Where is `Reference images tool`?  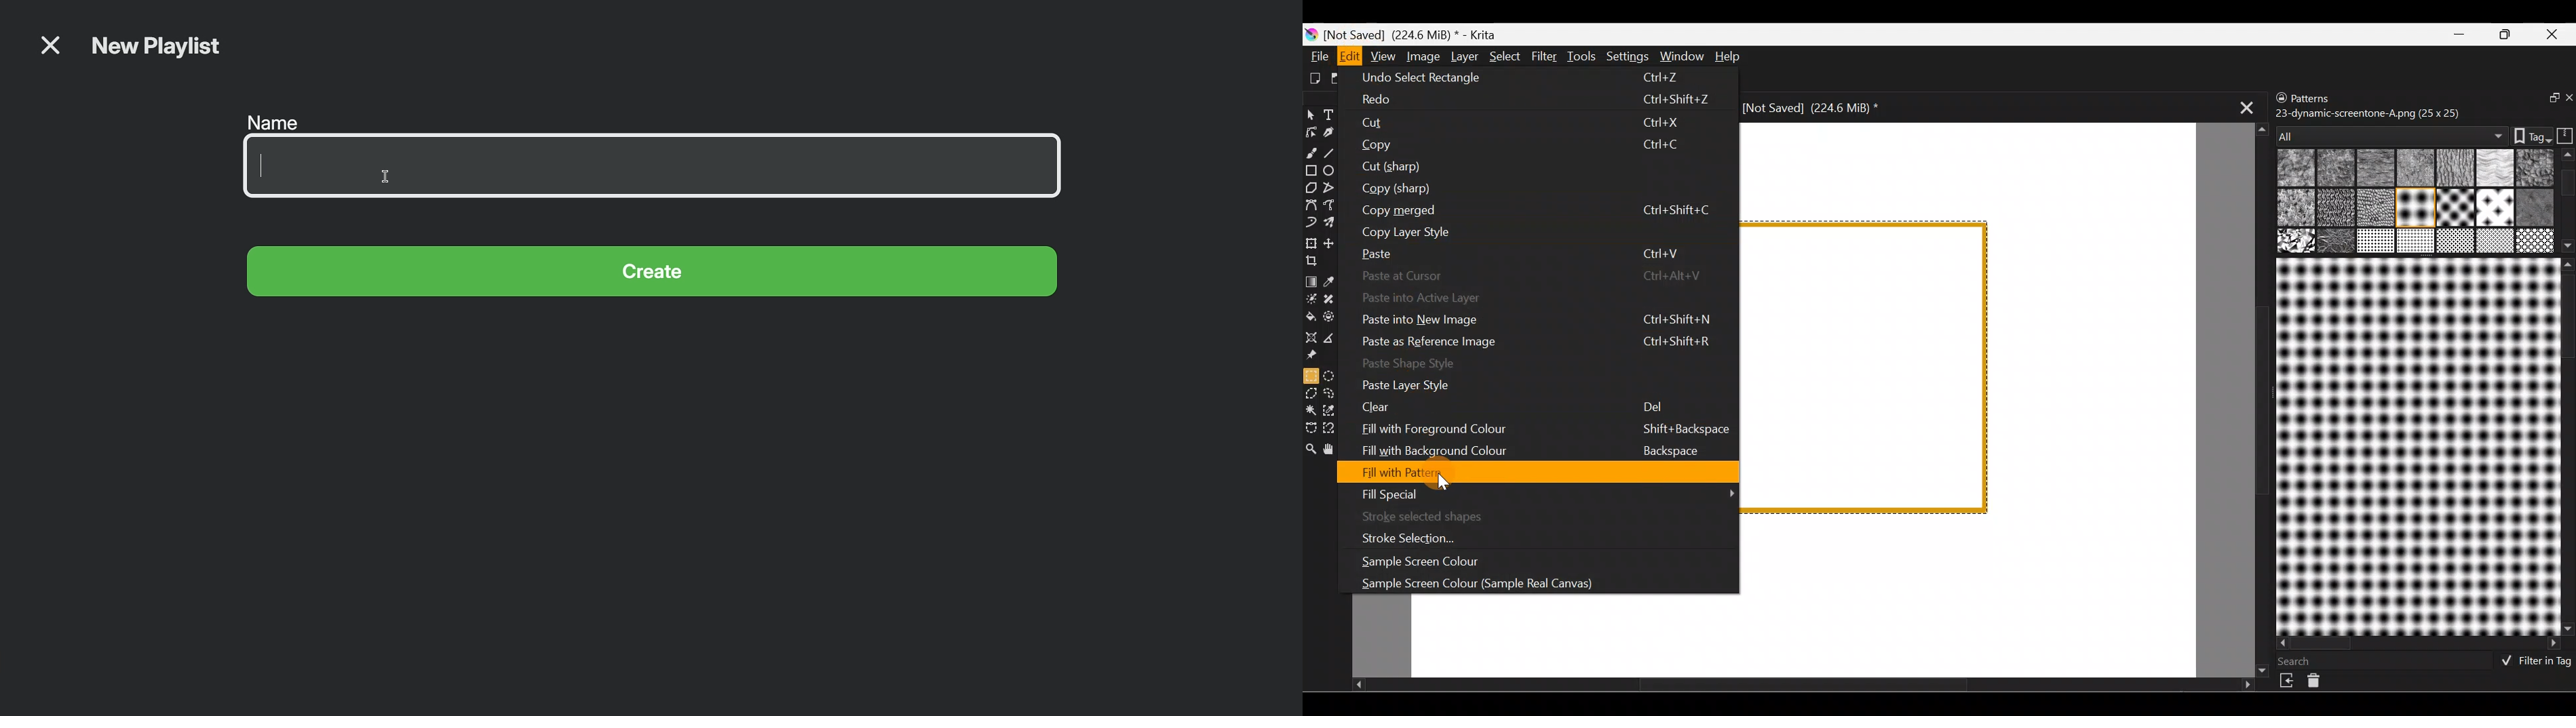
Reference images tool is located at coordinates (1317, 355).